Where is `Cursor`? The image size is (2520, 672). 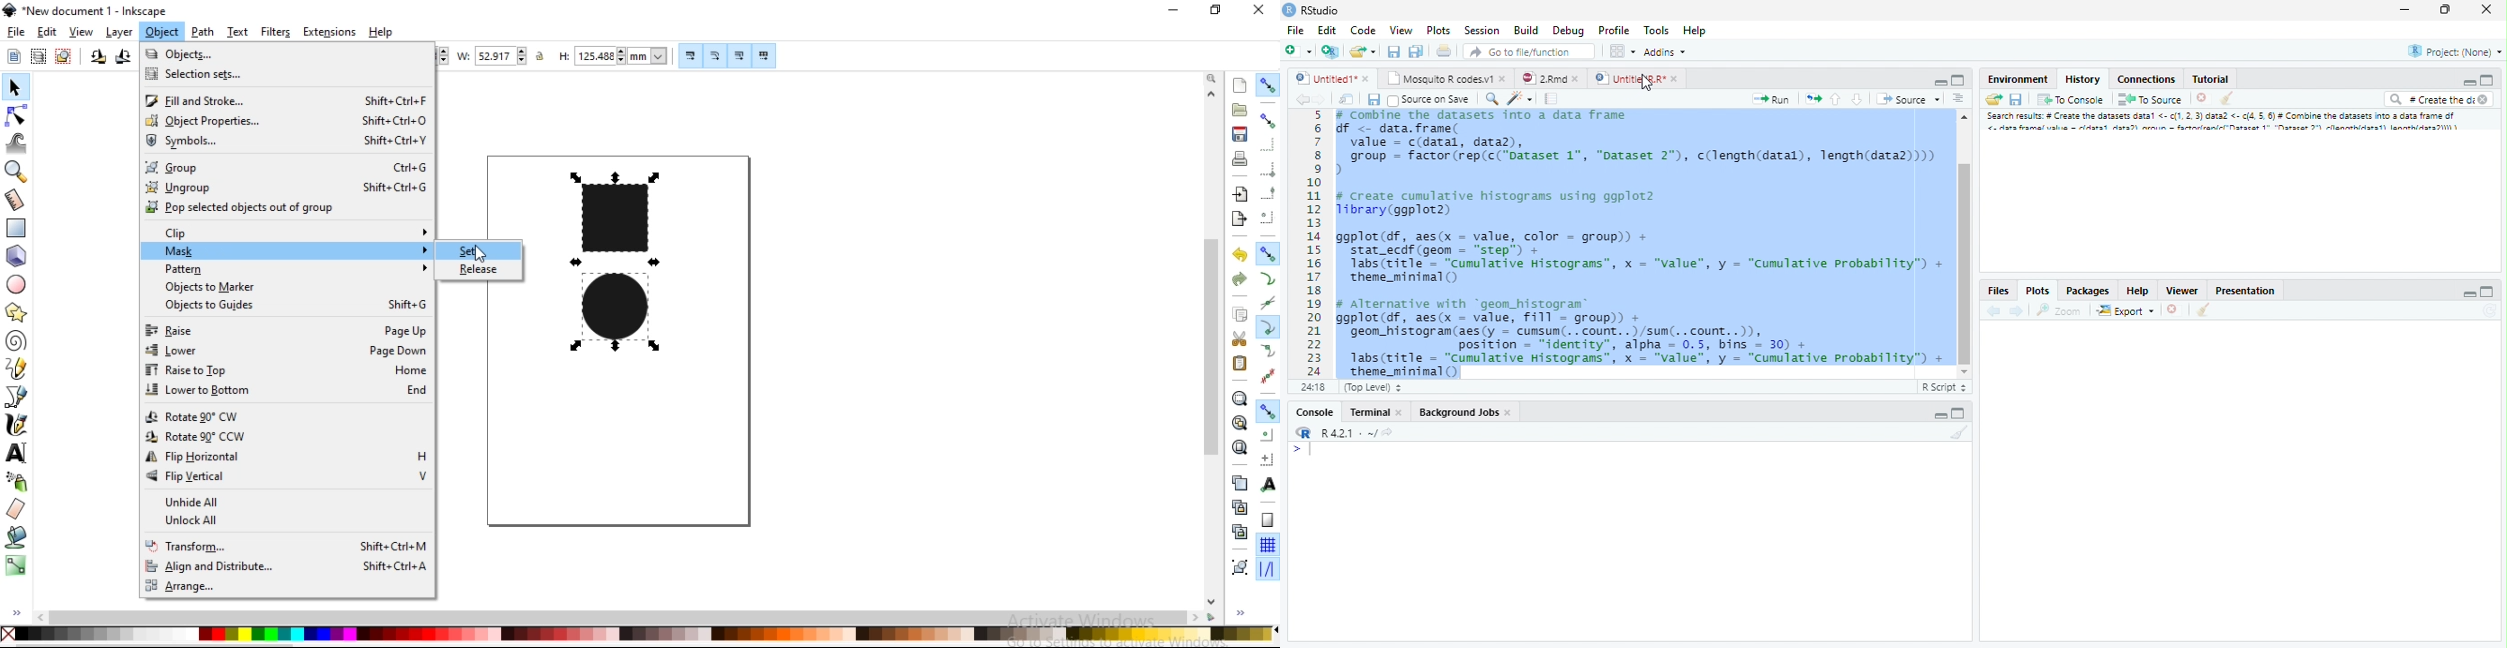 Cursor is located at coordinates (1647, 83).